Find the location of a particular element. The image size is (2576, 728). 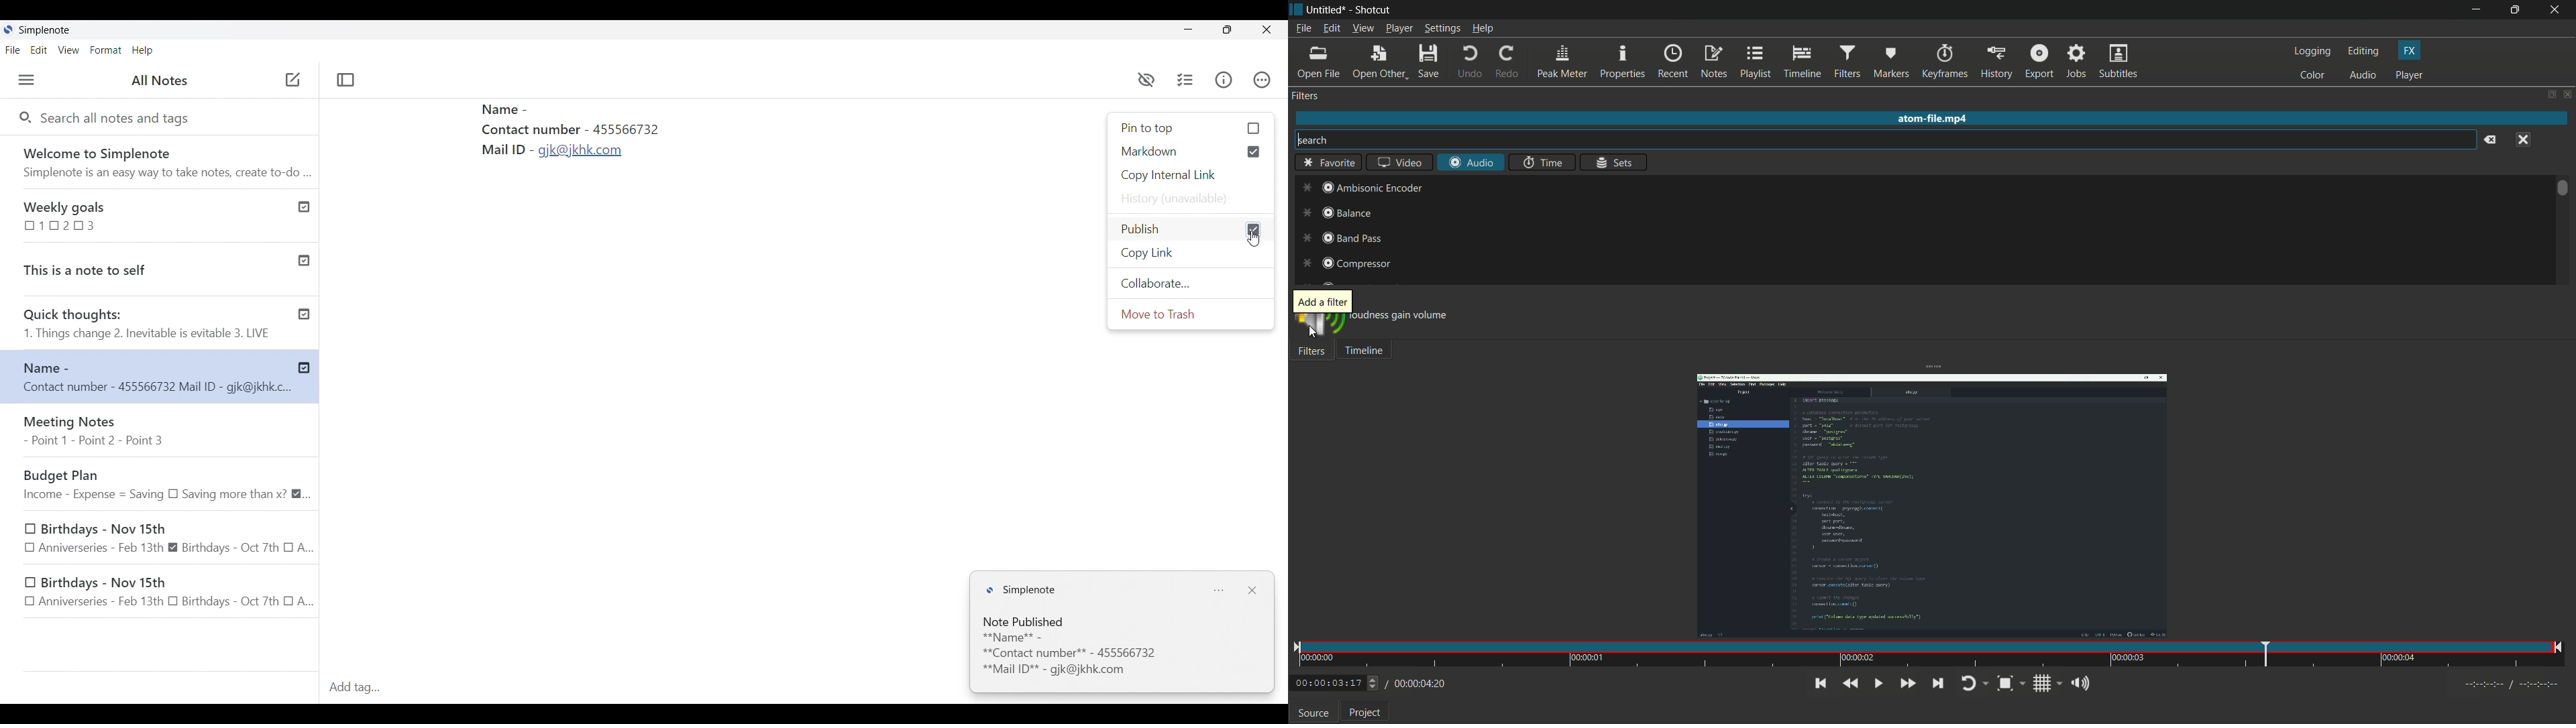

Software welcome note is located at coordinates (158, 160).